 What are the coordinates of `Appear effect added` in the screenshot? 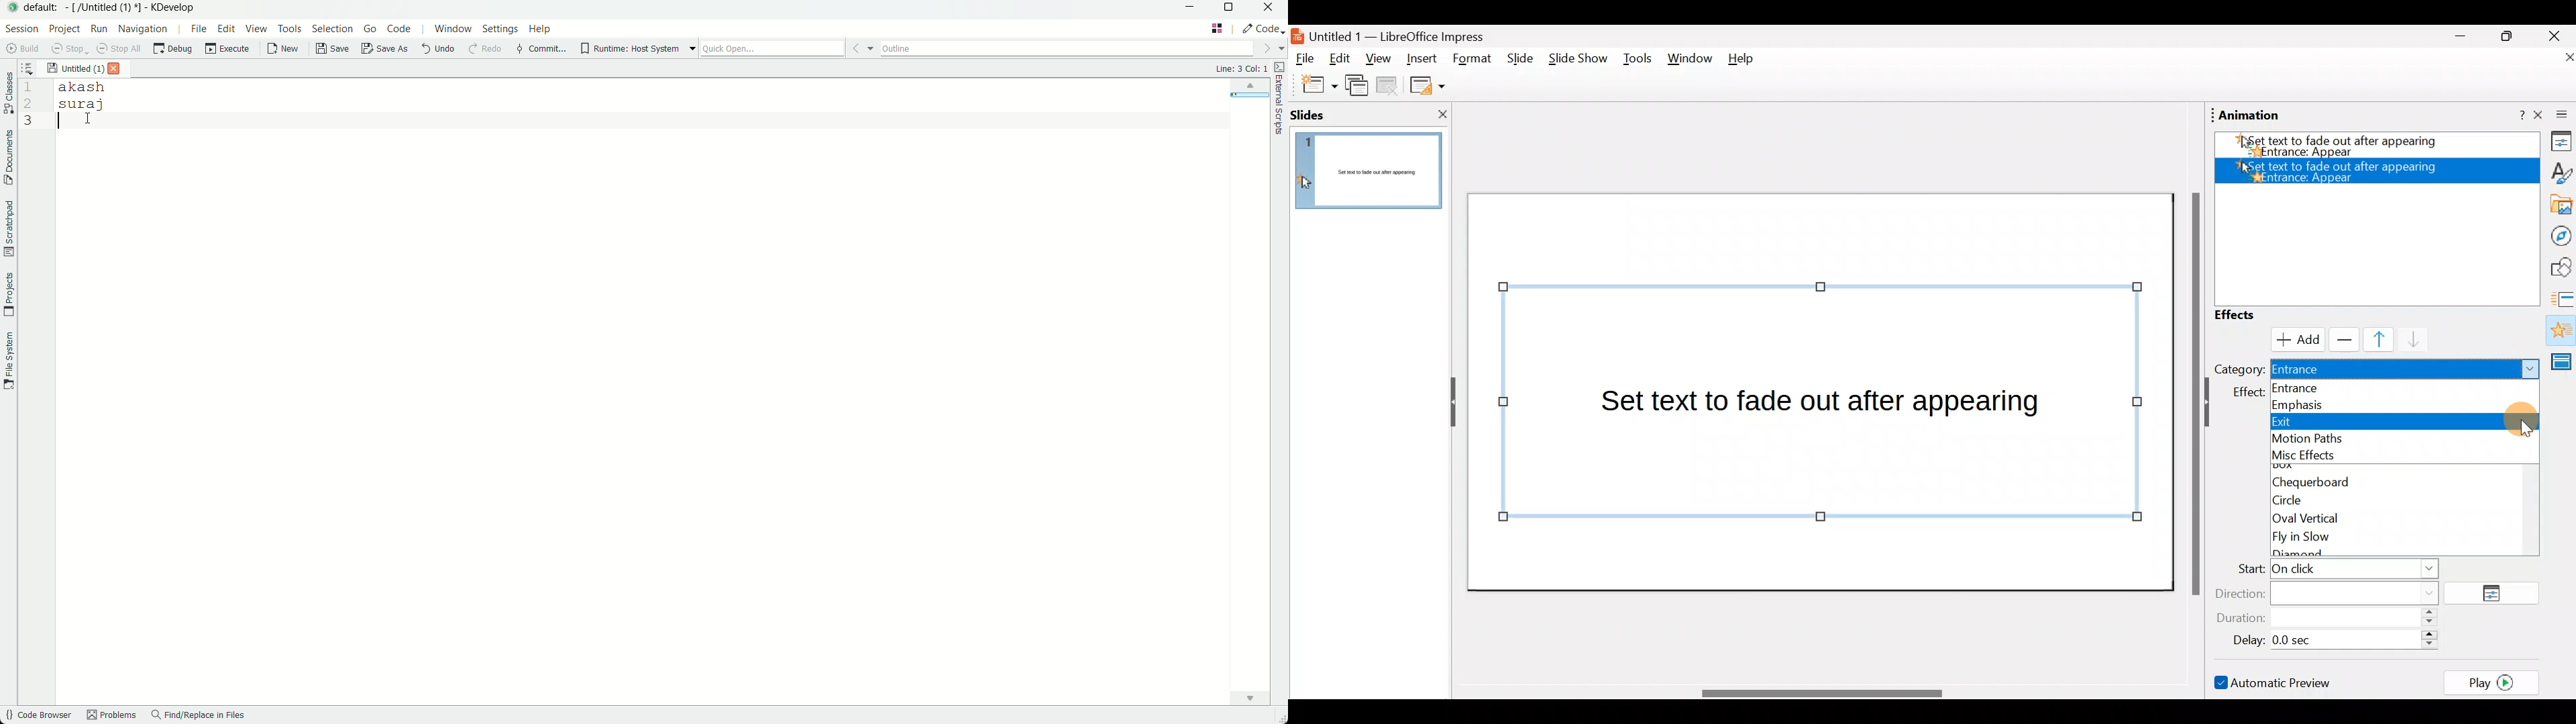 It's located at (2371, 147).